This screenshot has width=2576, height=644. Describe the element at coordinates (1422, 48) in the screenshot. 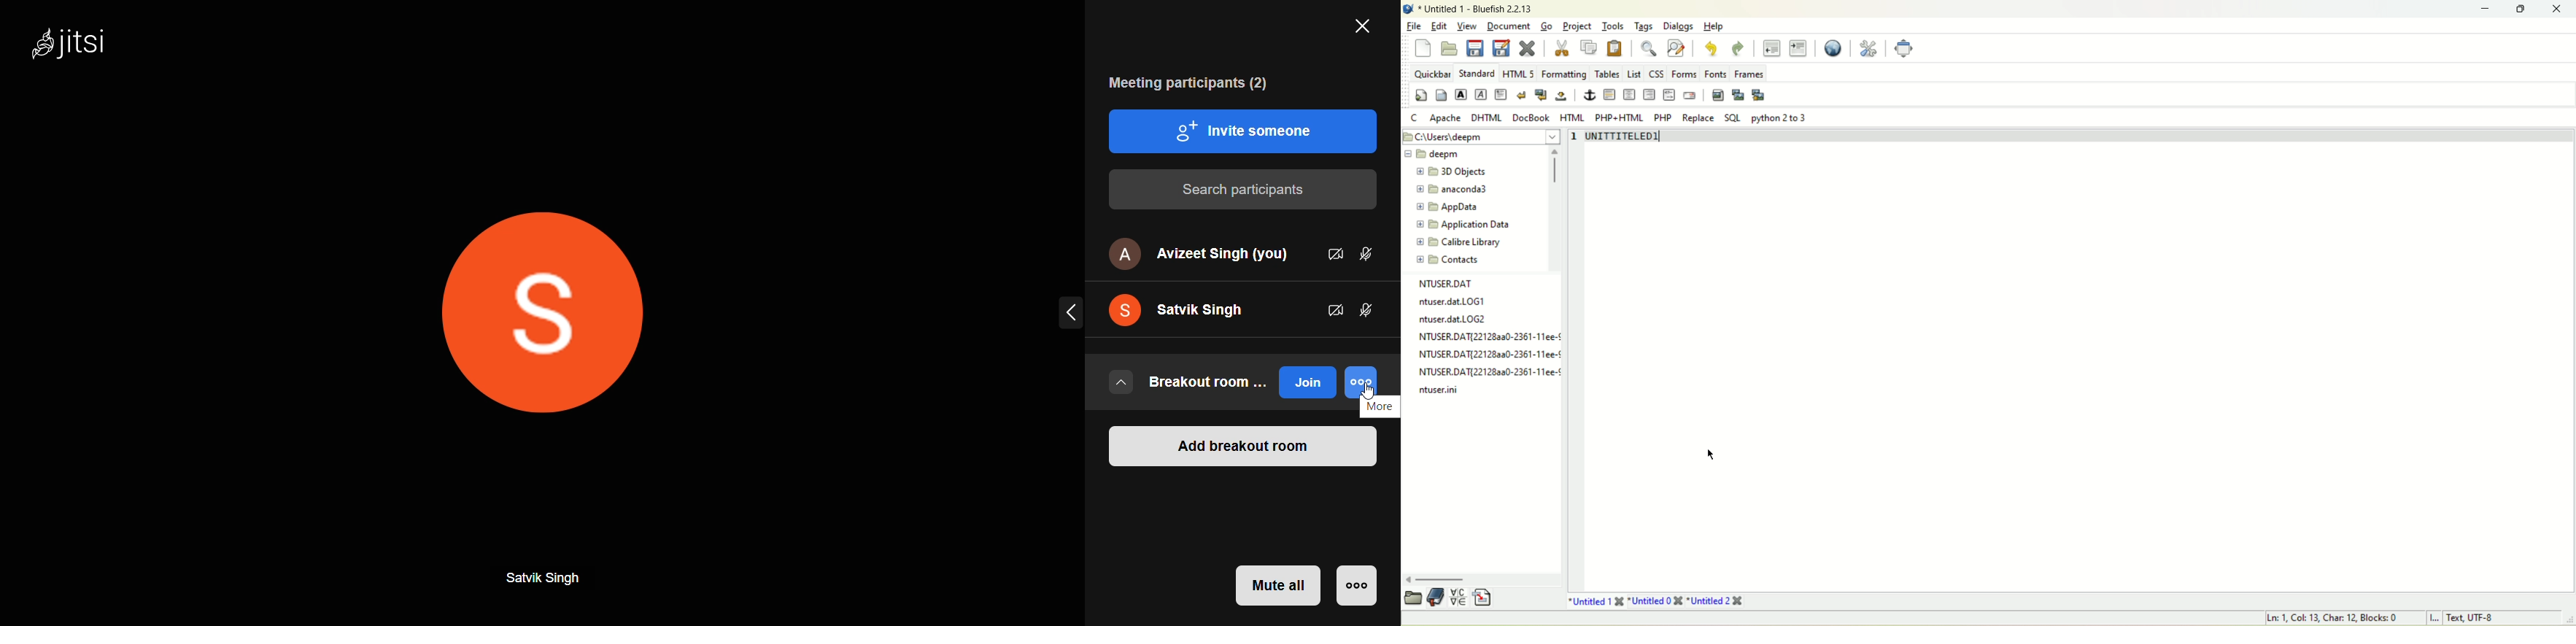

I see `new ` at that location.